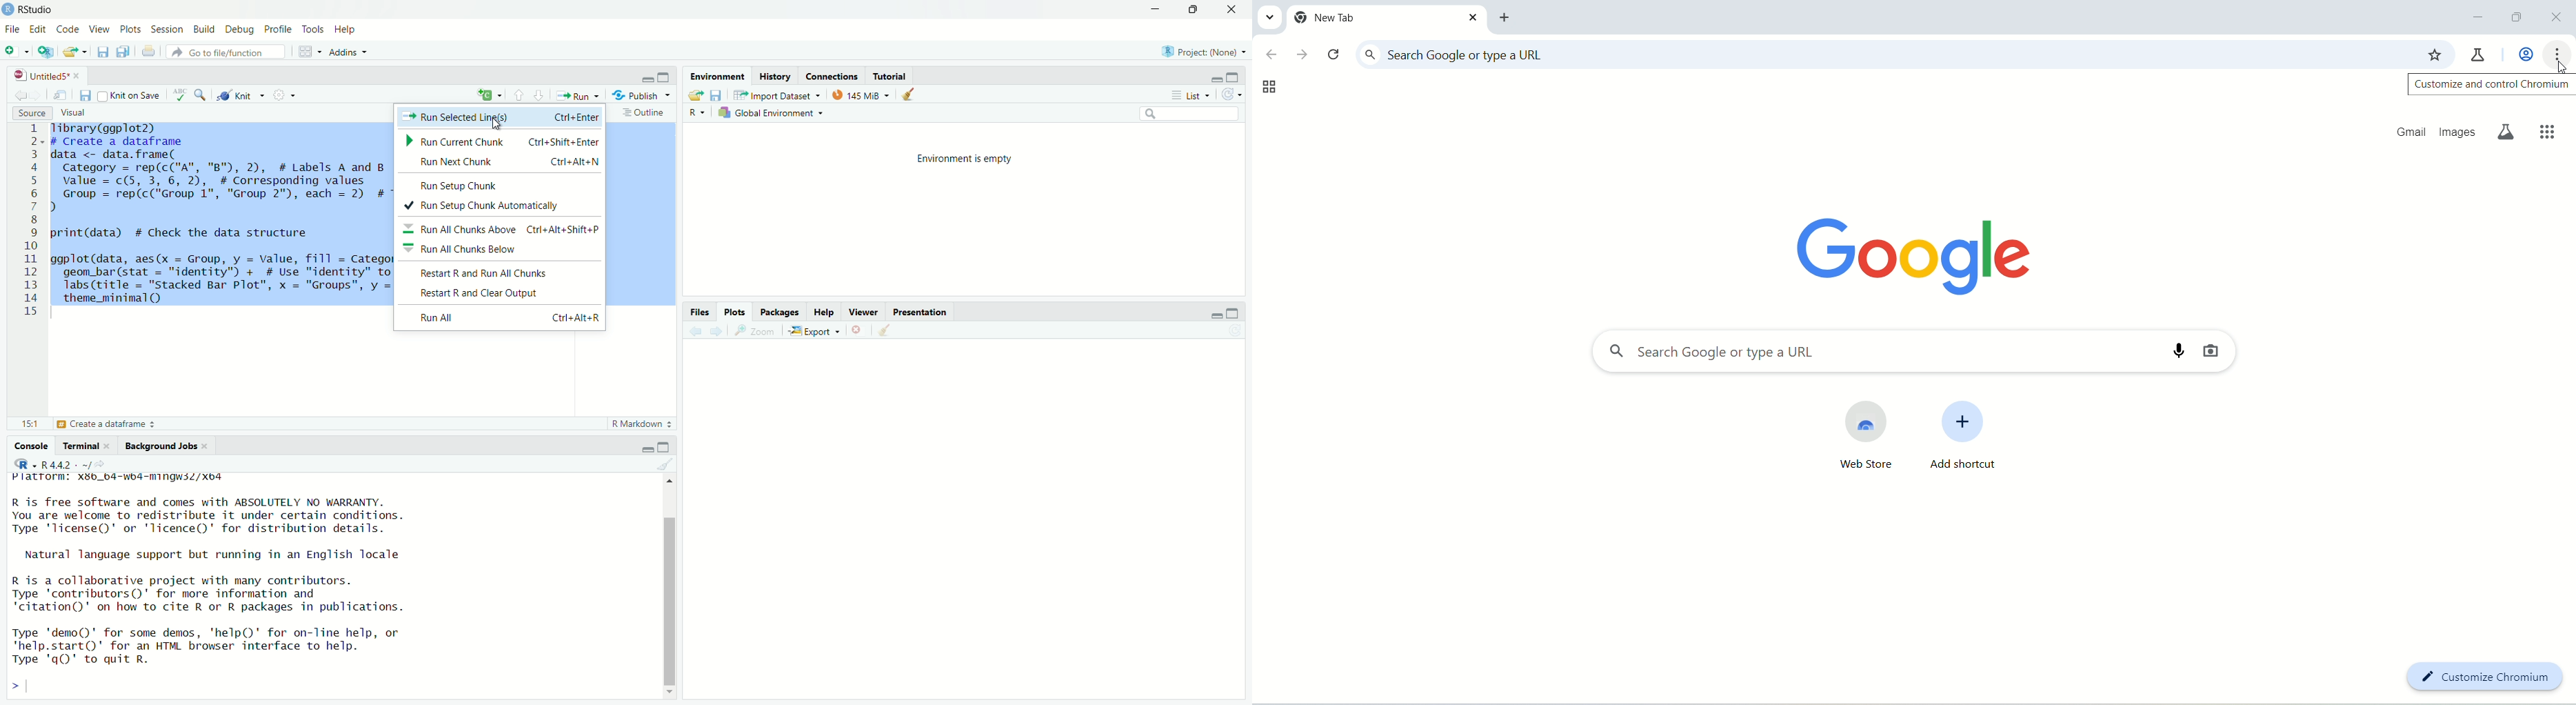 The image size is (2576, 728). Describe the element at coordinates (104, 52) in the screenshot. I see `Save current document (Ctrl + S)` at that location.